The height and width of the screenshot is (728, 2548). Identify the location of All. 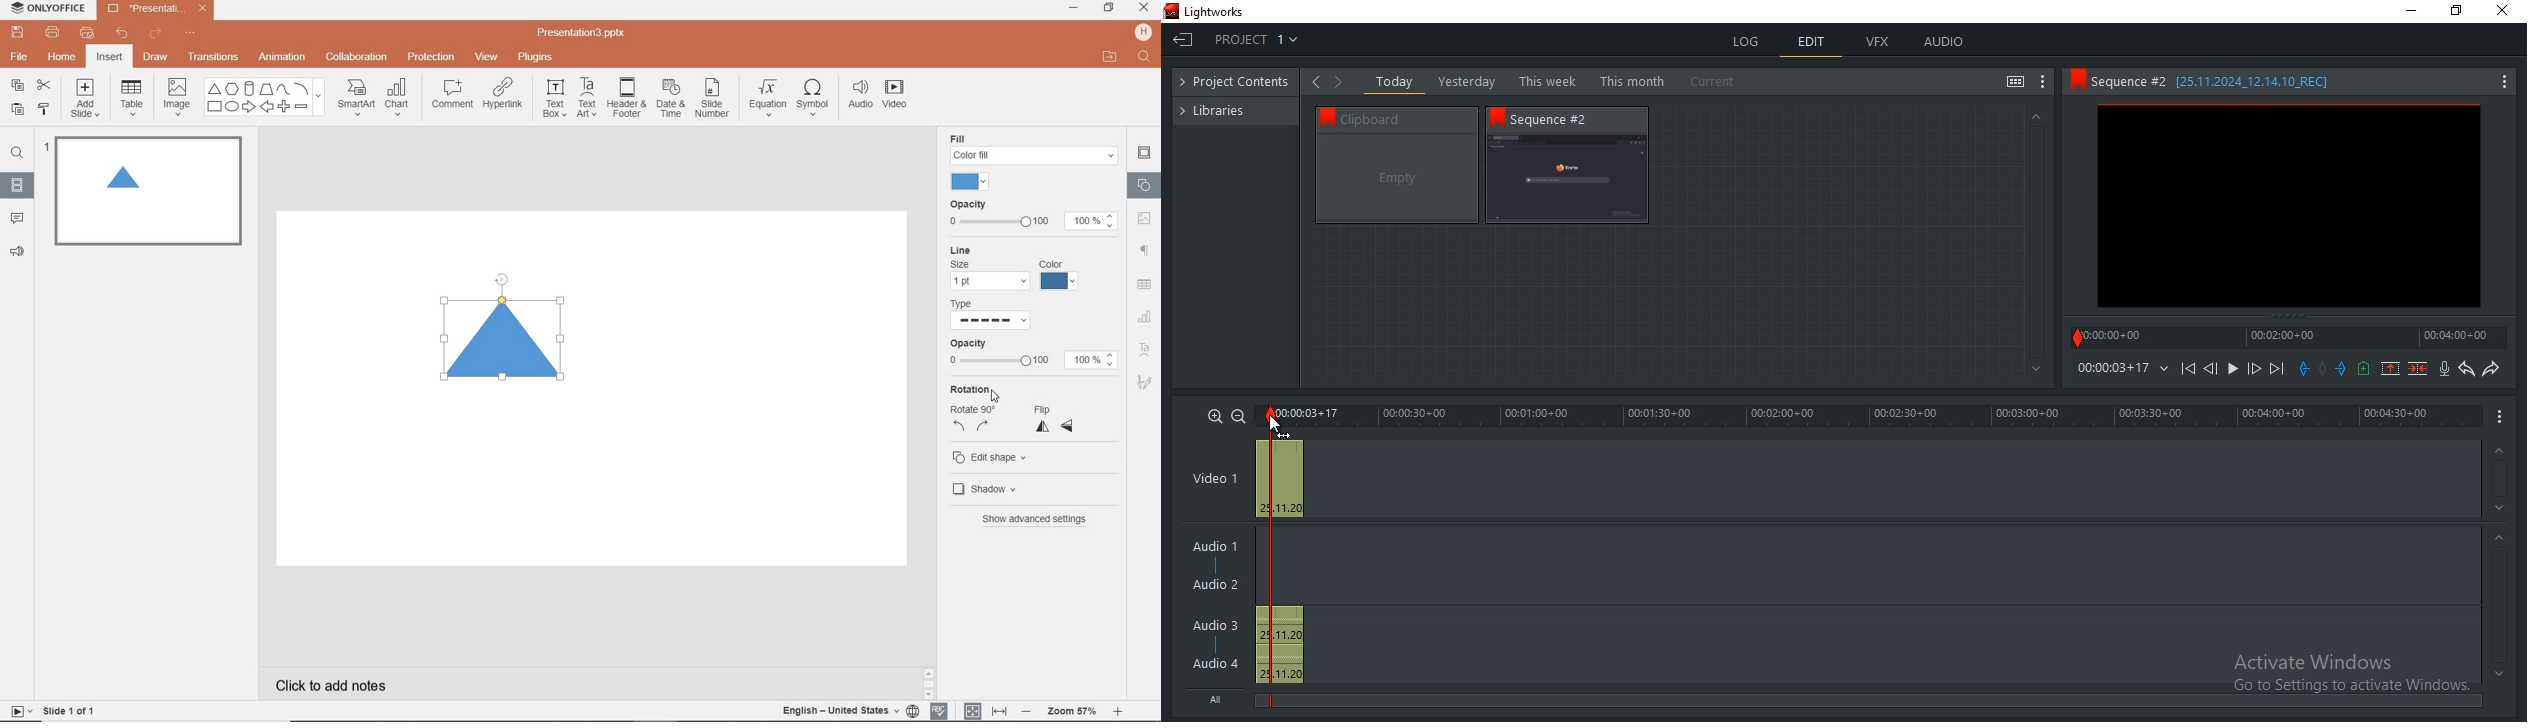
(1220, 697).